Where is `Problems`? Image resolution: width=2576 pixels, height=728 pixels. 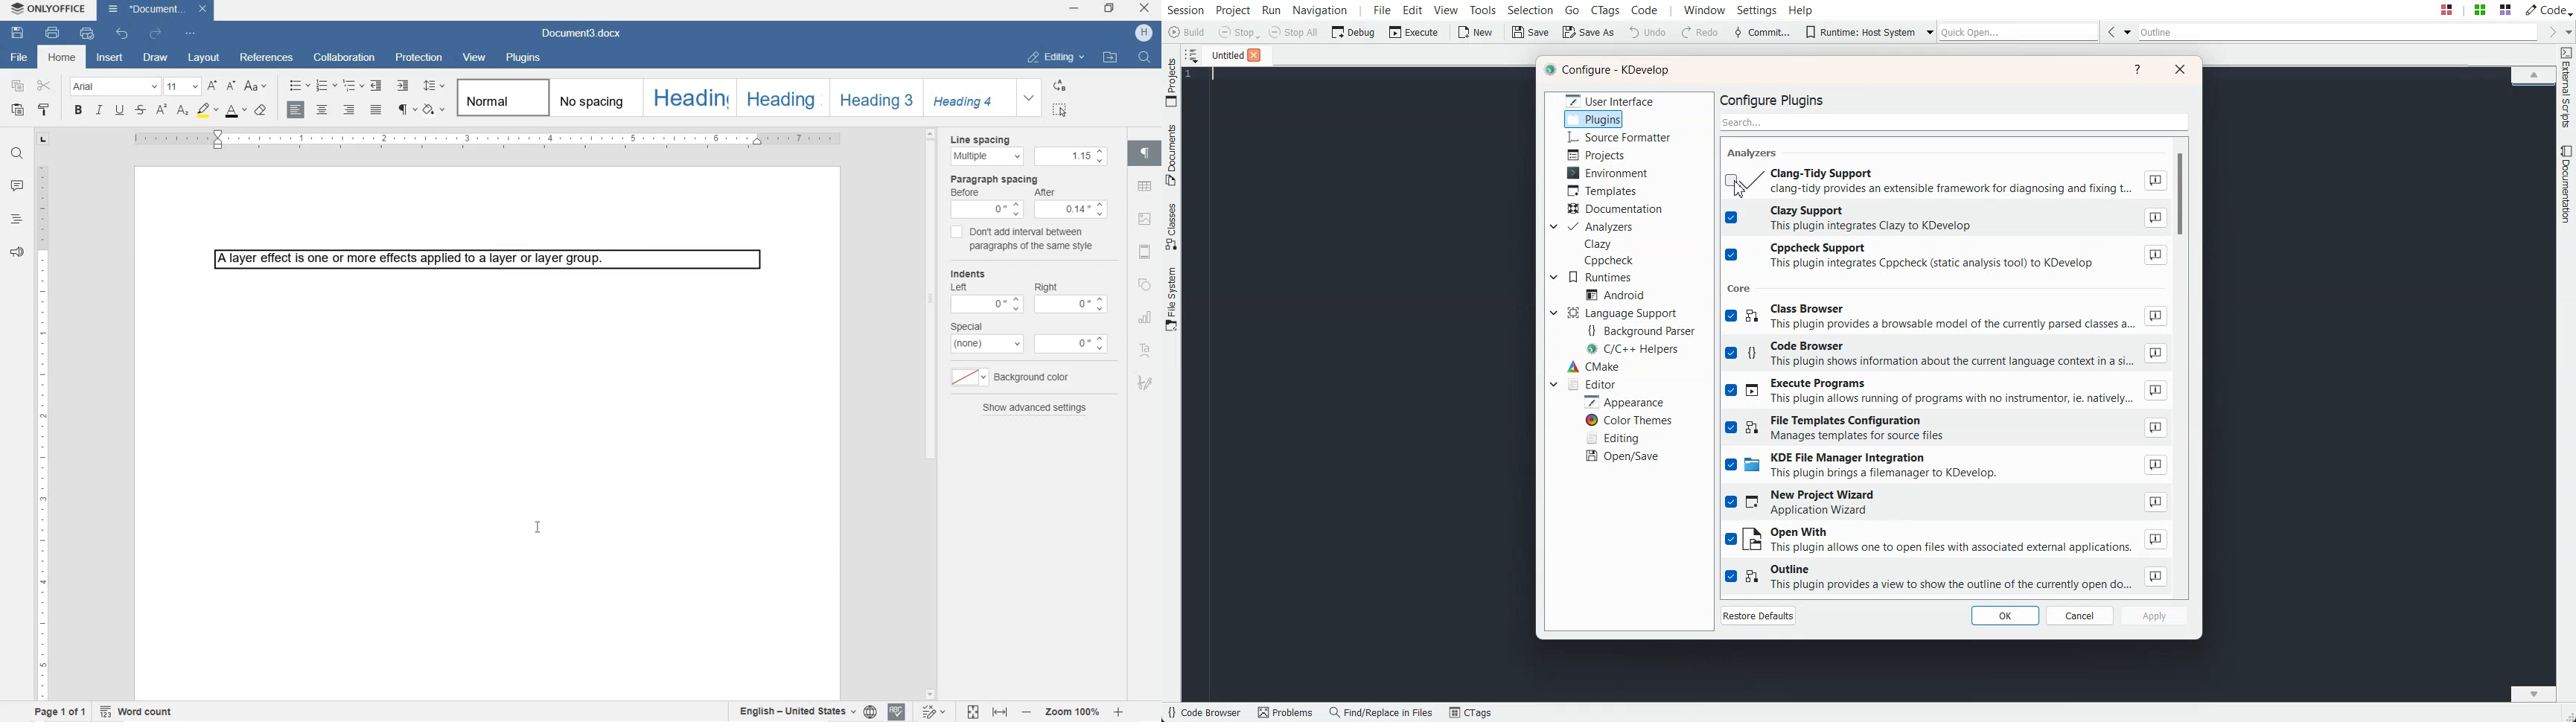 Problems is located at coordinates (1285, 713).